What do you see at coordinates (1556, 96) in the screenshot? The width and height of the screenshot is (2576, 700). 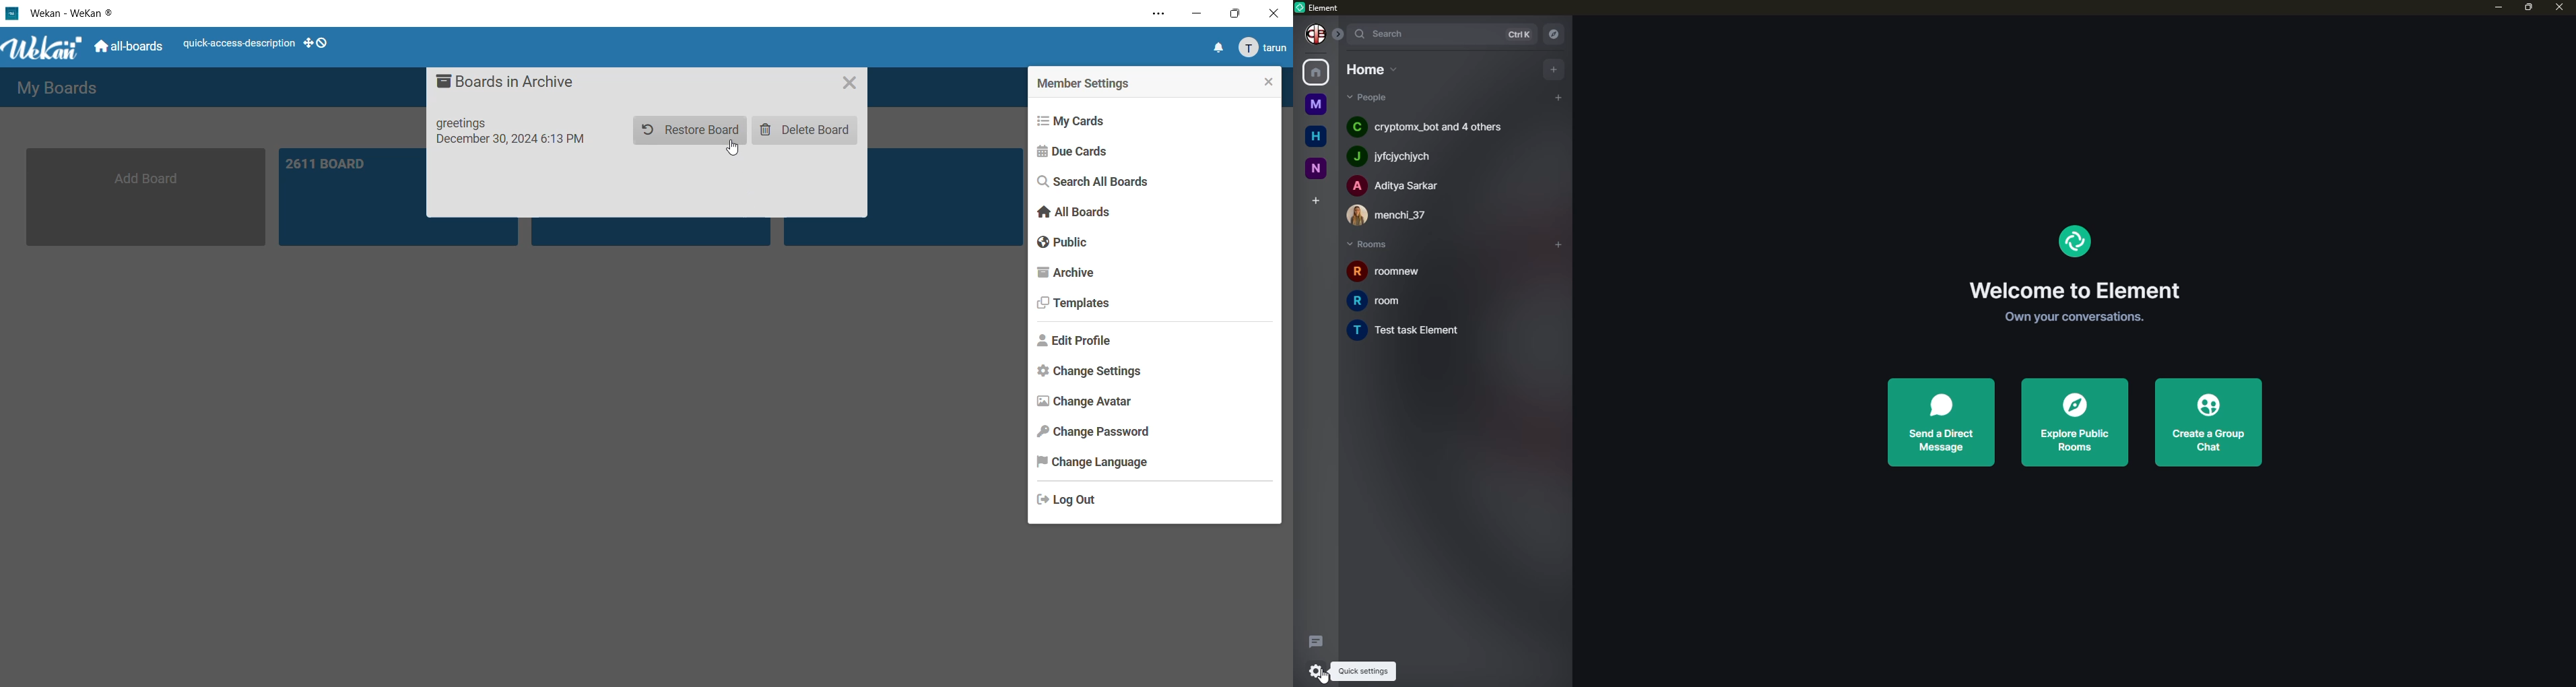 I see `add` at bounding box center [1556, 96].